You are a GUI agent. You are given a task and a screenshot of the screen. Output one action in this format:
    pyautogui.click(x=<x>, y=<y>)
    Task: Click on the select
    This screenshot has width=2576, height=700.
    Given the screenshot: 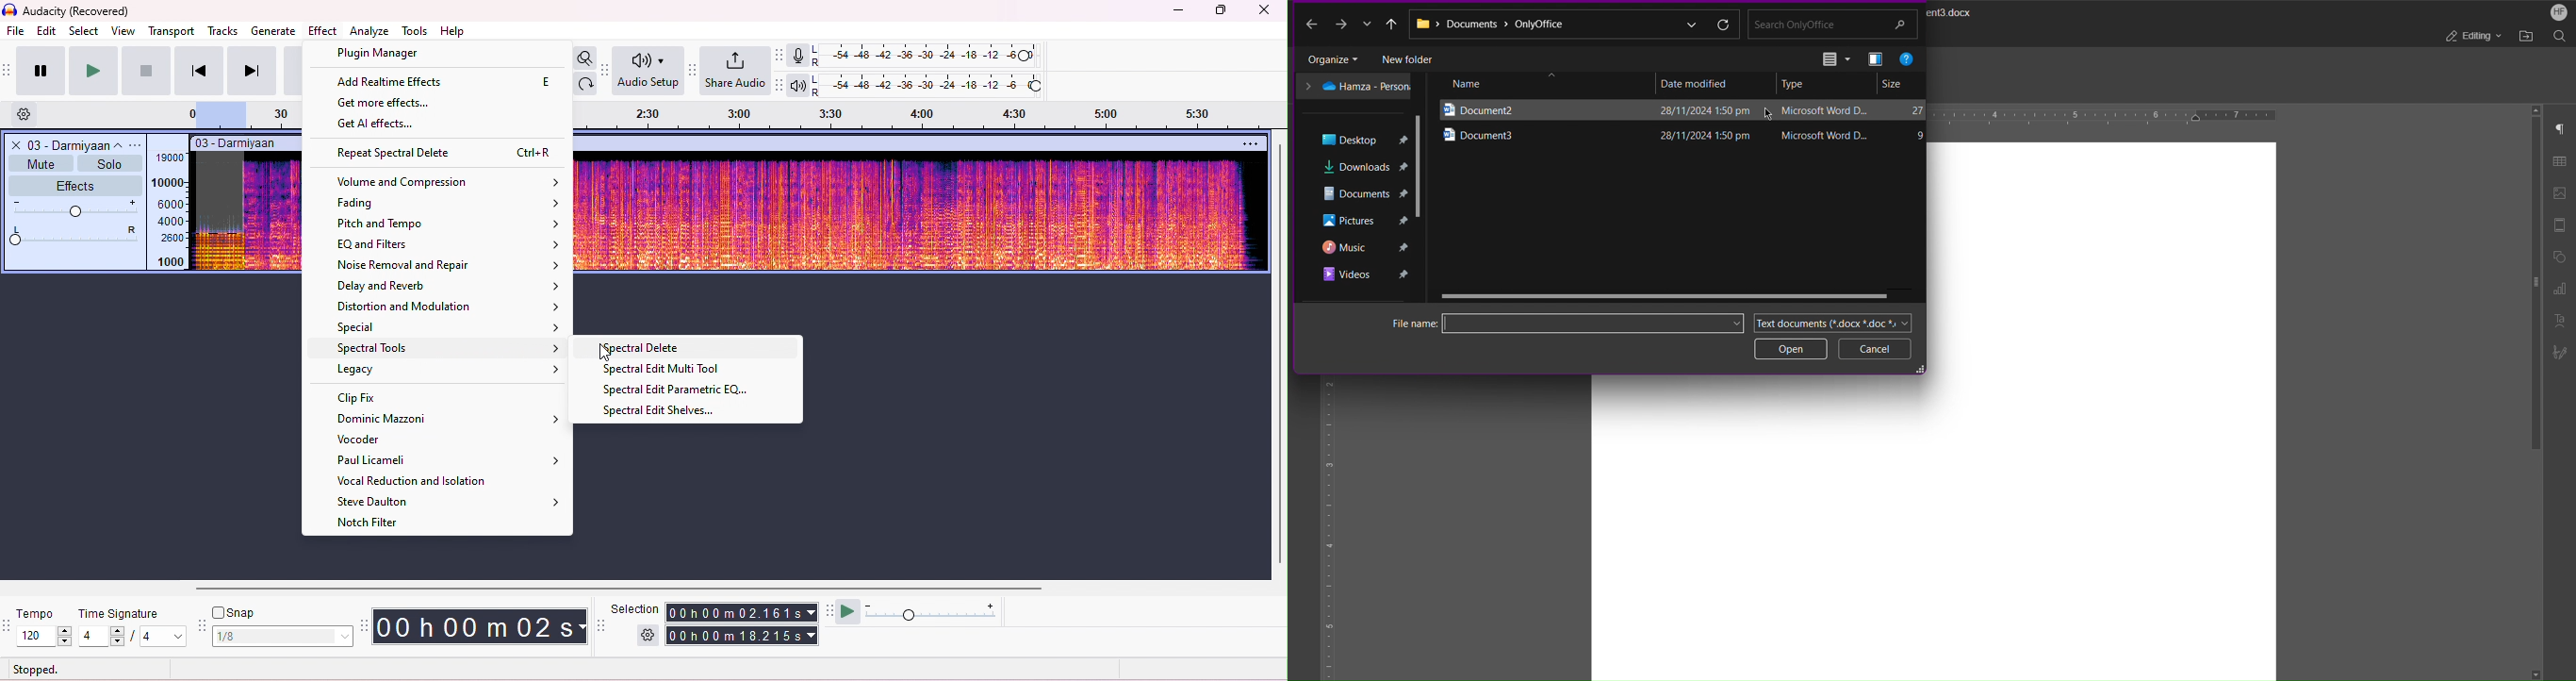 What is the action you would take?
    pyautogui.click(x=86, y=32)
    